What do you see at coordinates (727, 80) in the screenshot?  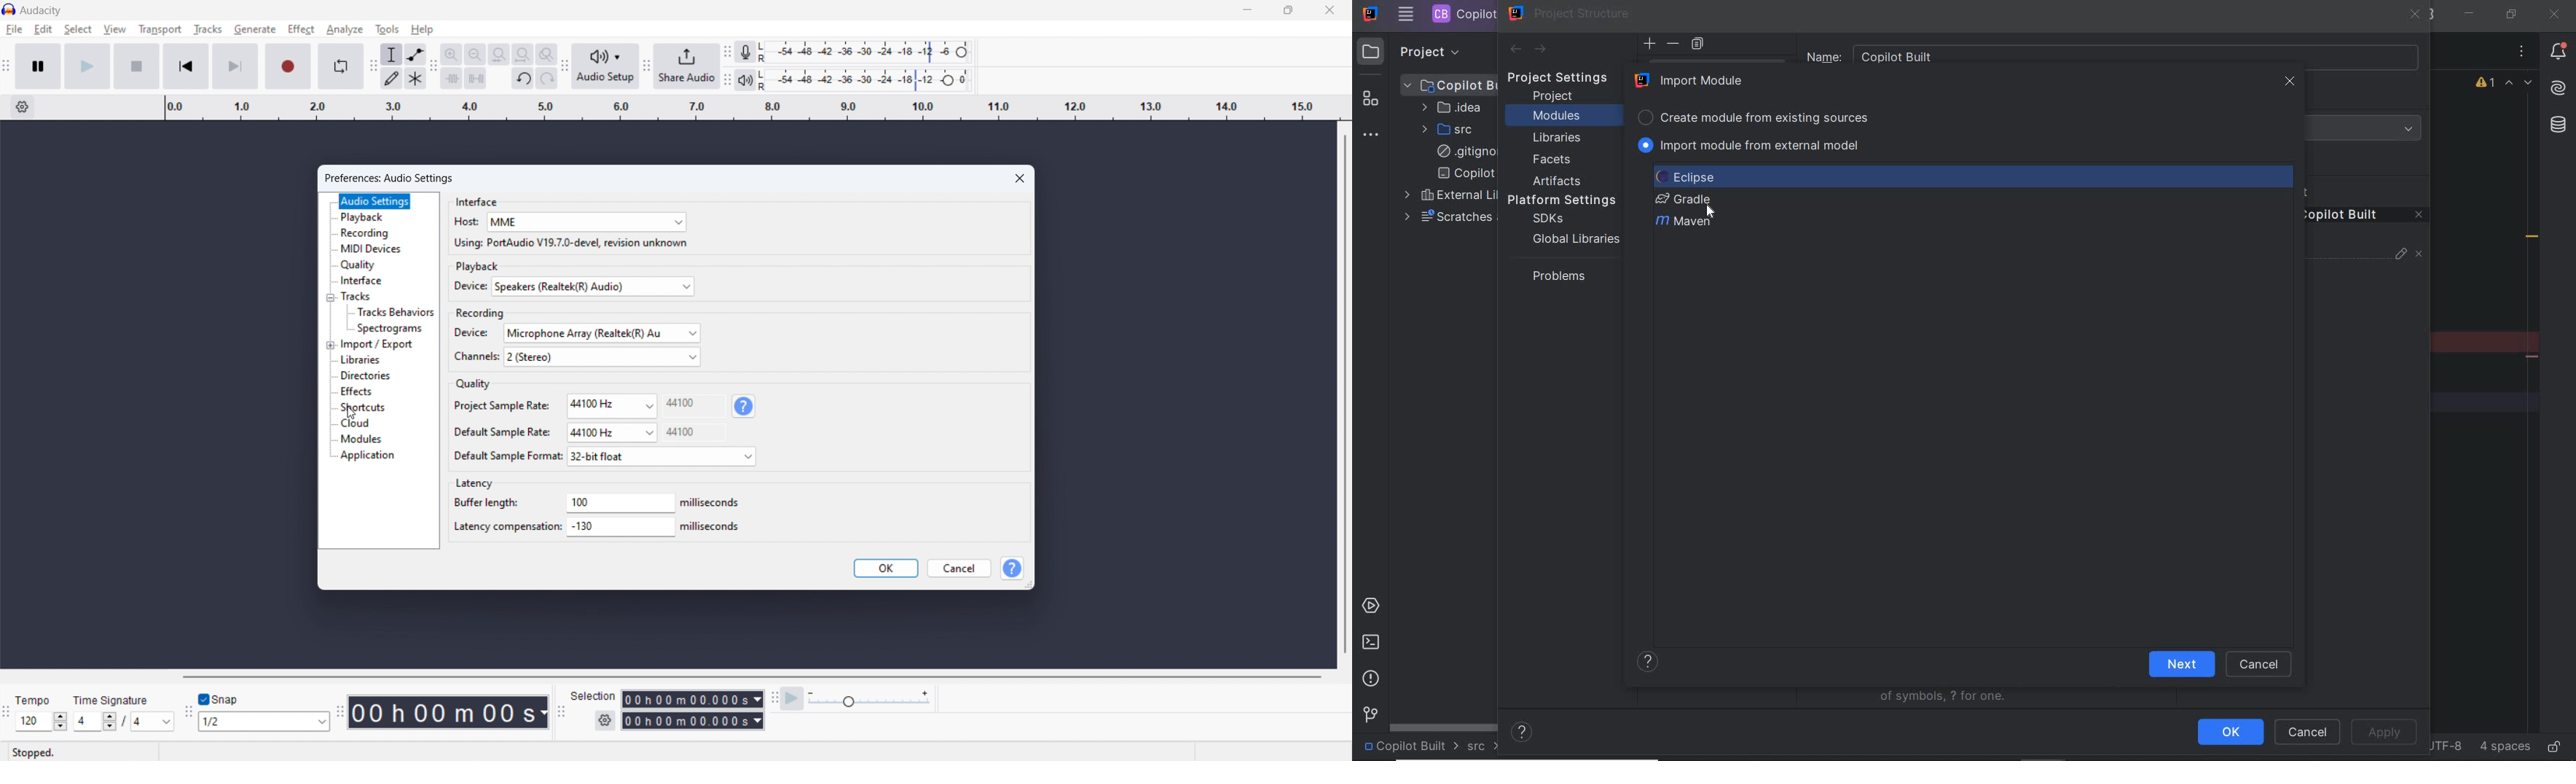 I see `Enables movement of playback meter toolbar` at bounding box center [727, 80].